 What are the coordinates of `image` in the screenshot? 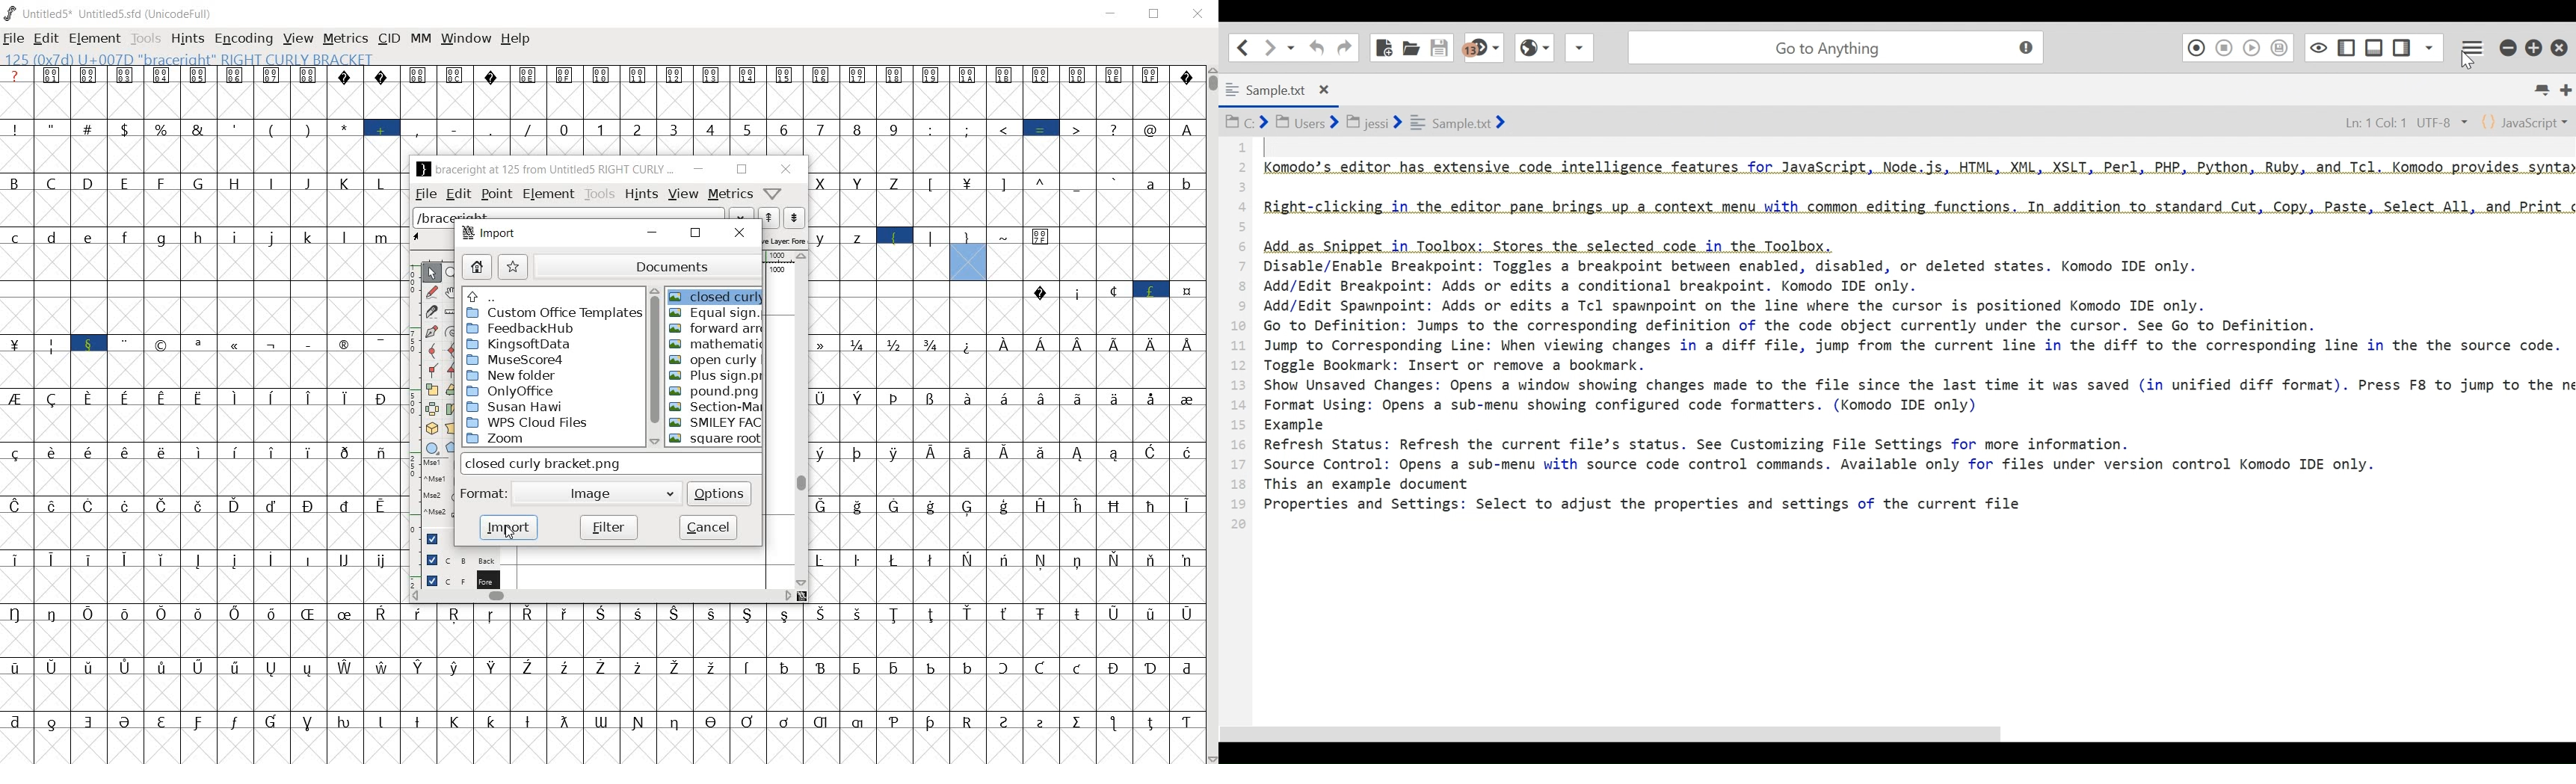 It's located at (600, 493).